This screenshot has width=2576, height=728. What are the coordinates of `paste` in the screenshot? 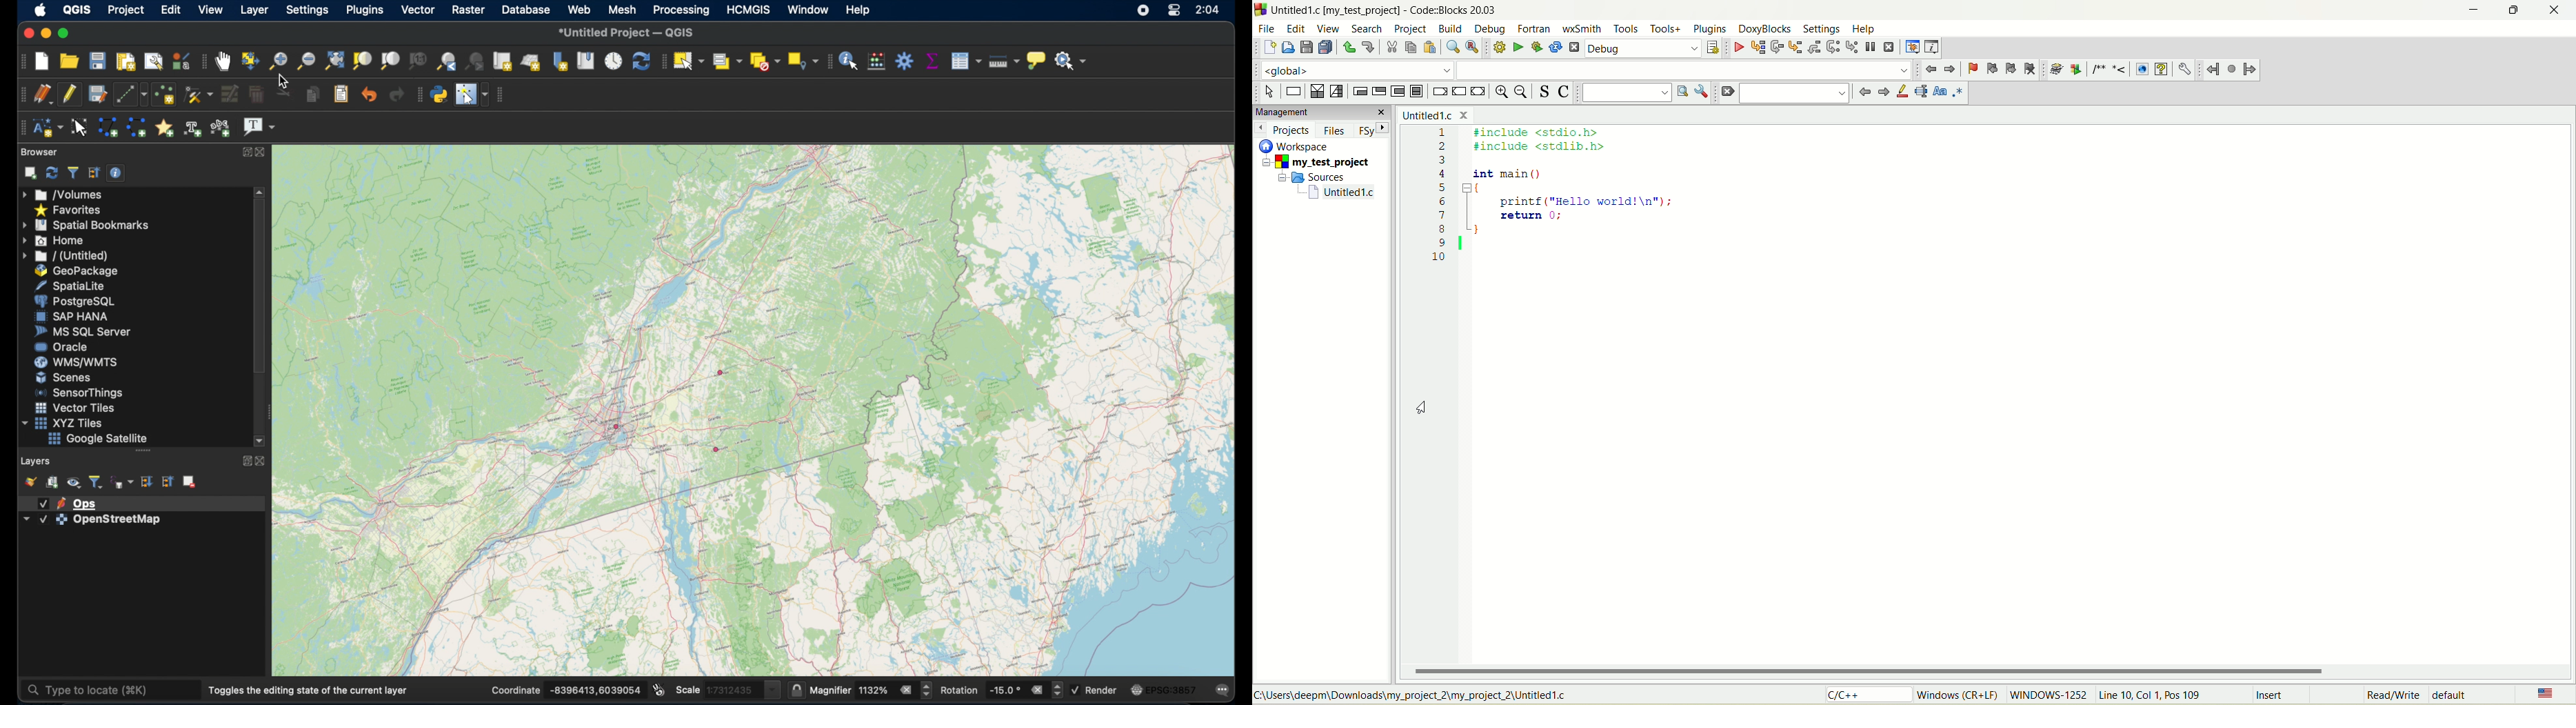 It's located at (1431, 47).